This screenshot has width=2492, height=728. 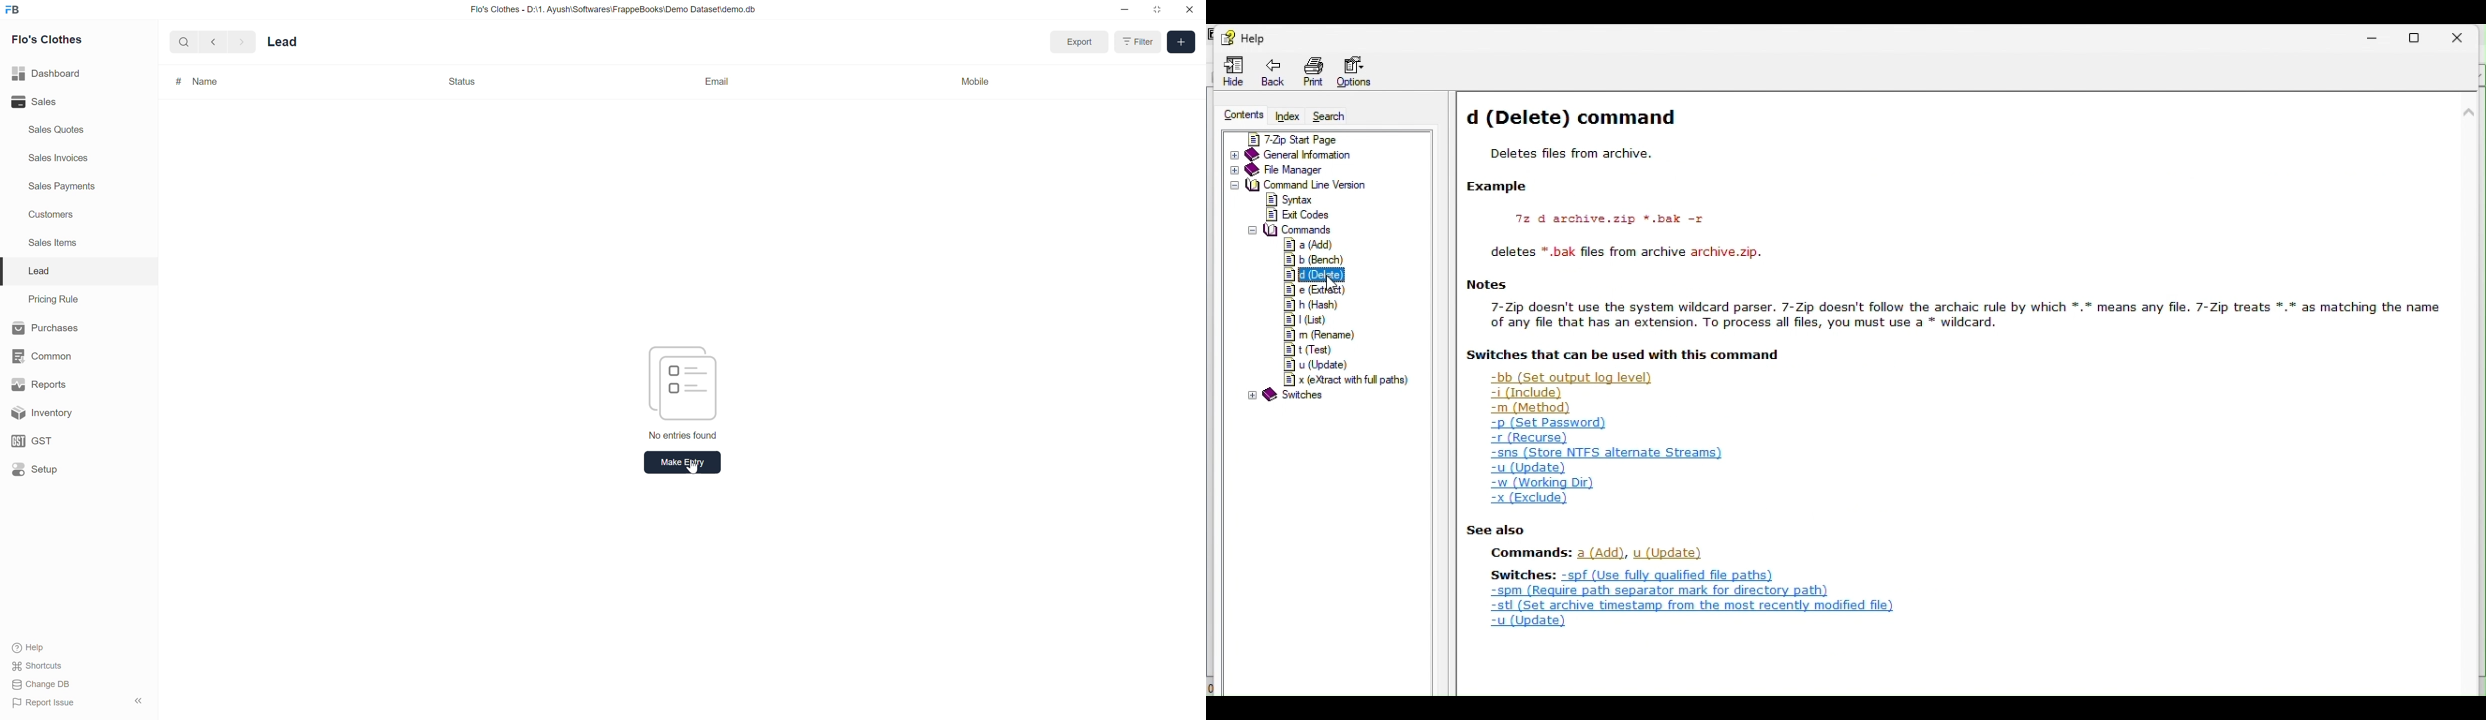 What do you see at coordinates (34, 102) in the screenshot?
I see `Sales` at bounding box center [34, 102].